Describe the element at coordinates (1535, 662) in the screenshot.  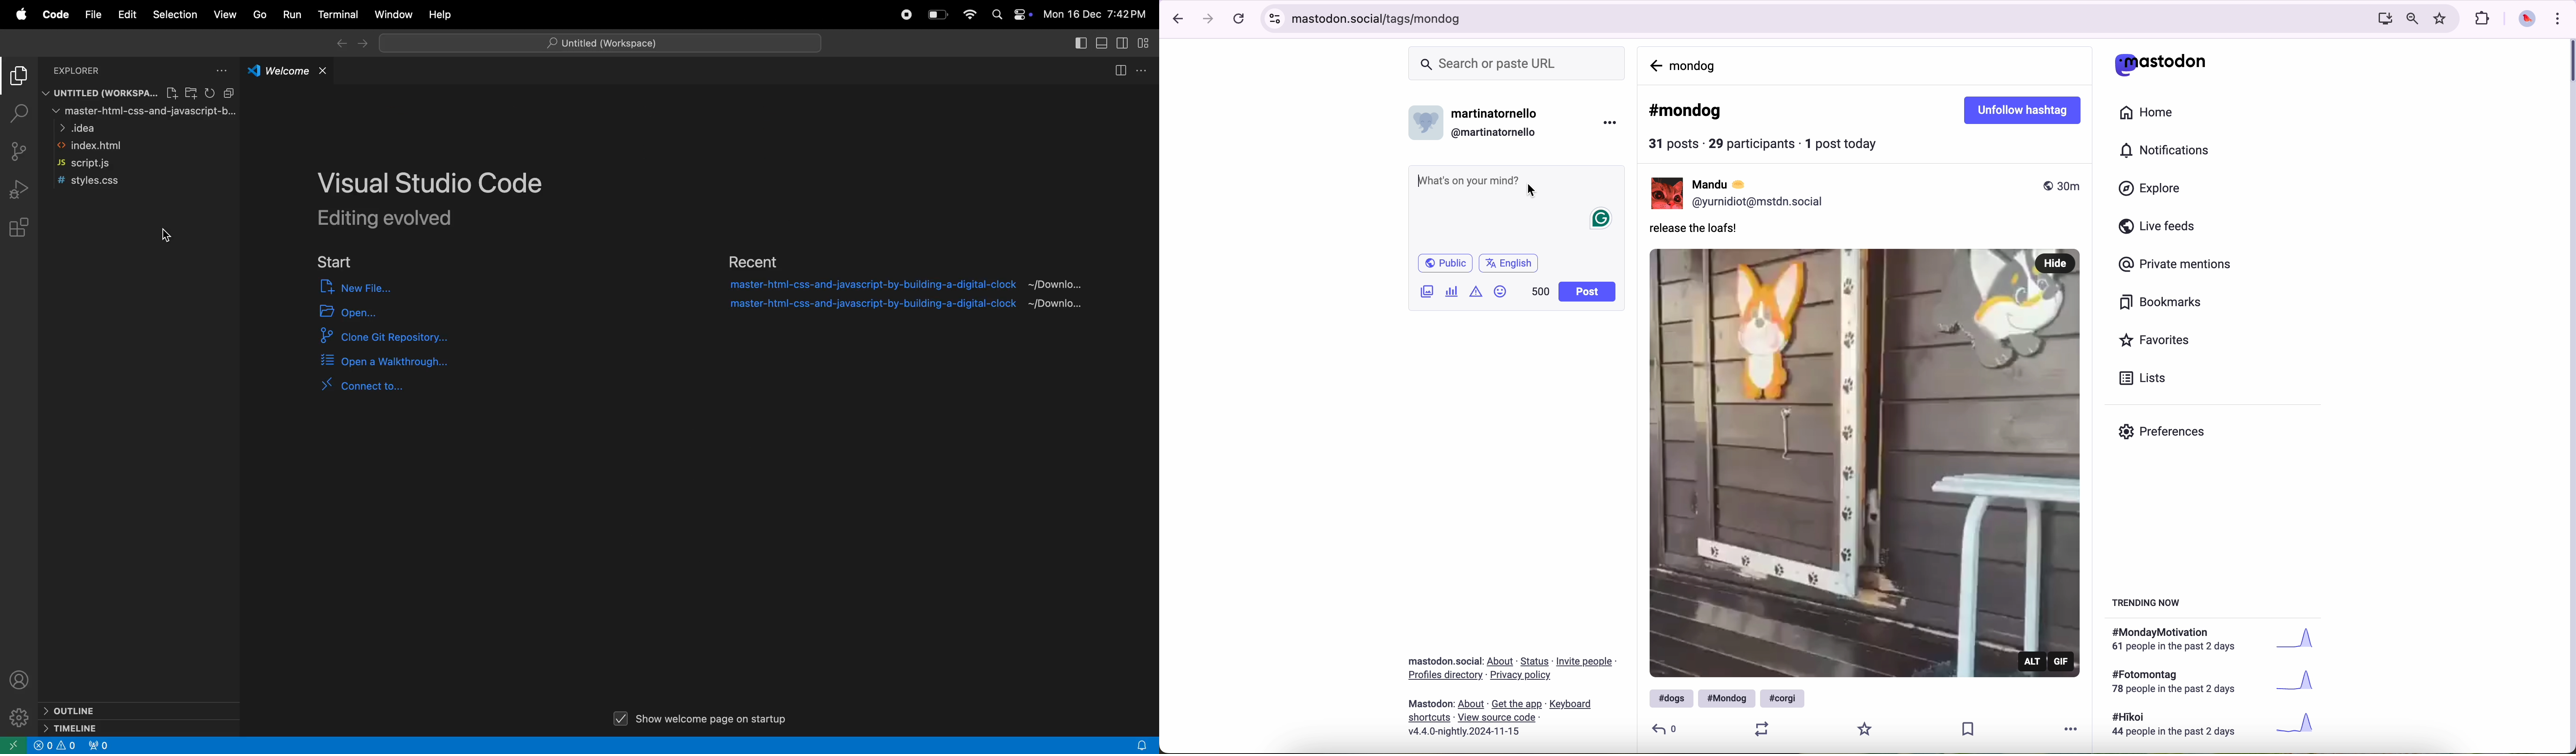
I see `link` at that location.